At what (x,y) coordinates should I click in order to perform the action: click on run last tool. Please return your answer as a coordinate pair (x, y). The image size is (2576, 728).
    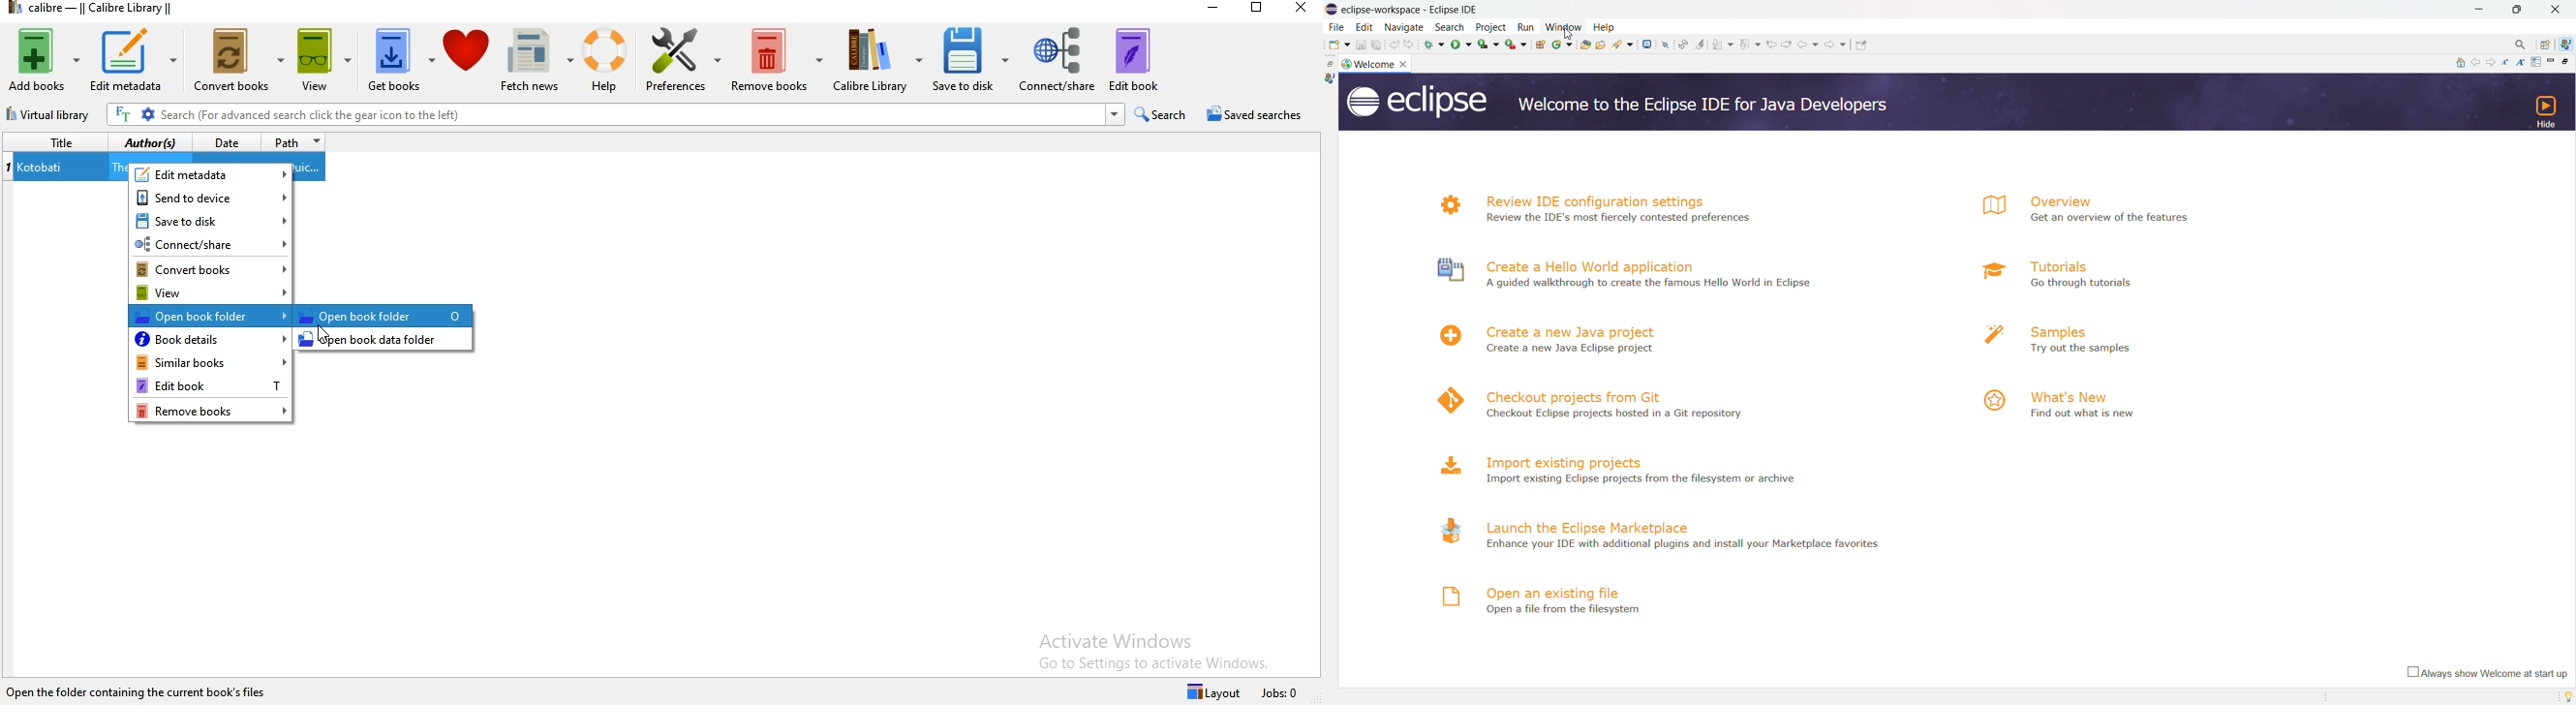
    Looking at the image, I should click on (1516, 44).